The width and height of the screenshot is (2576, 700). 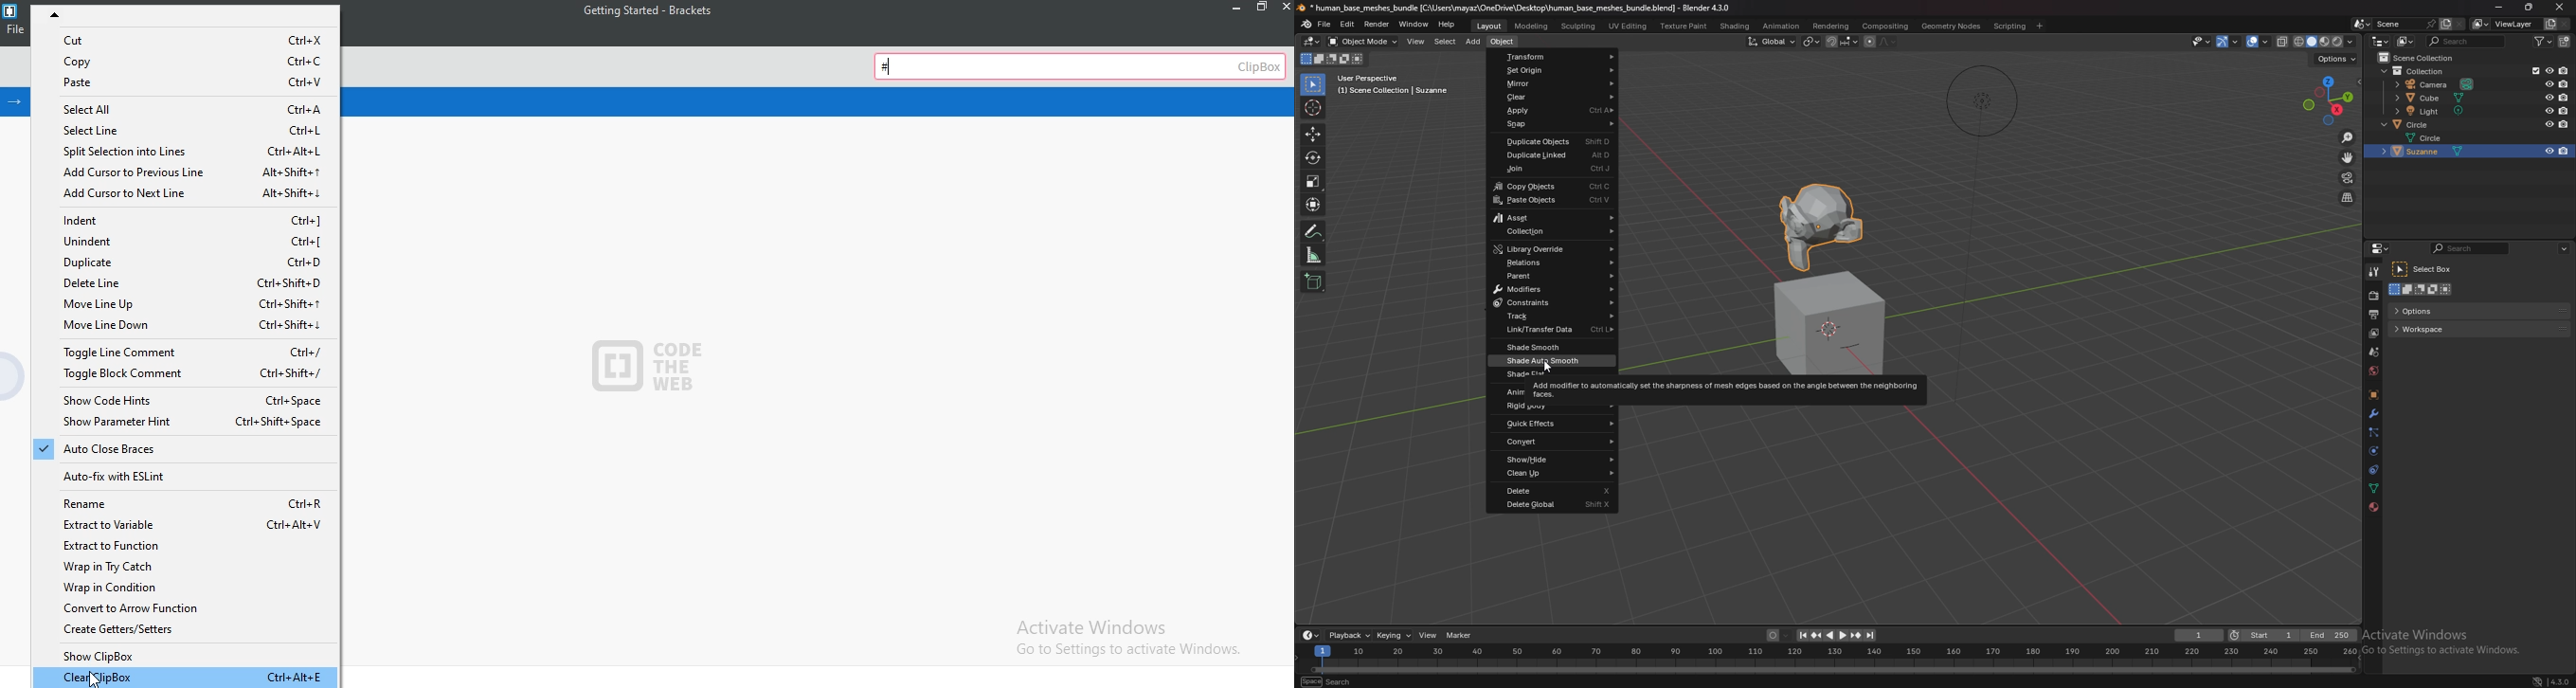 I want to click on Toggle Line Comment, so click(x=181, y=353).